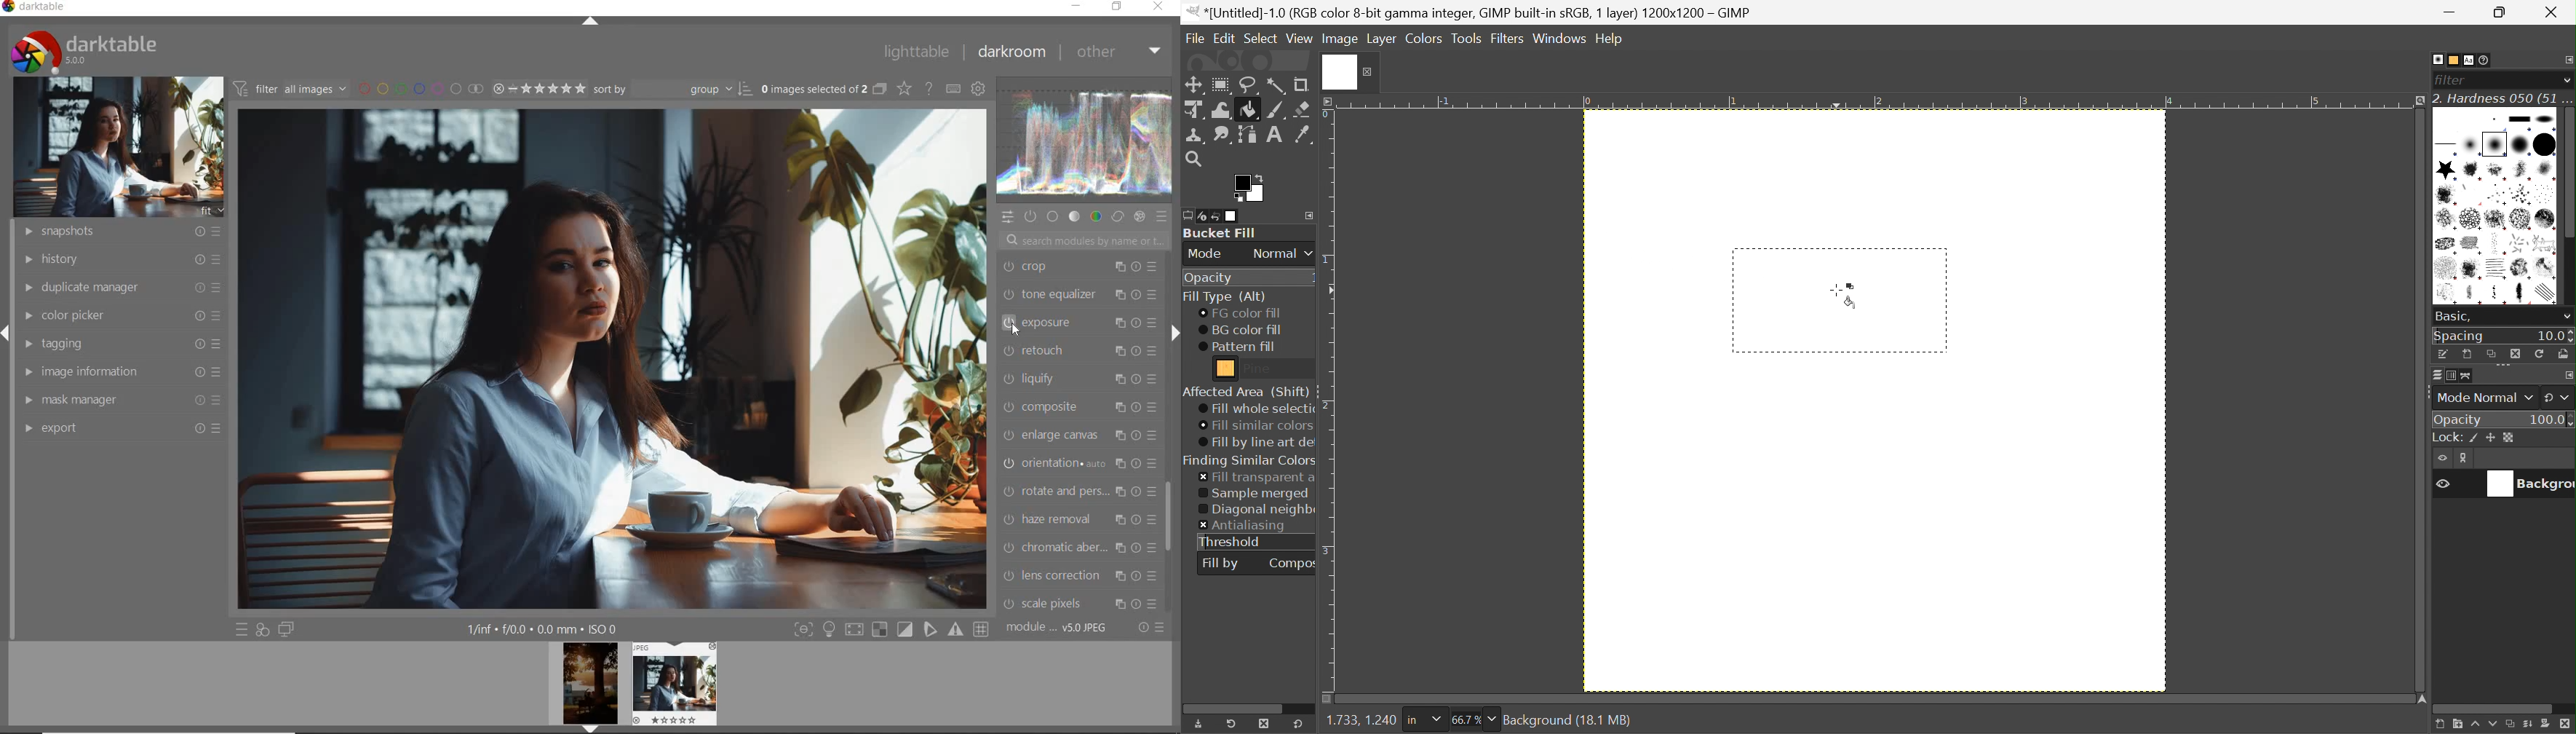 The width and height of the screenshot is (2576, 756). Describe the element at coordinates (1077, 492) in the screenshot. I see `ROTATE AND` at that location.